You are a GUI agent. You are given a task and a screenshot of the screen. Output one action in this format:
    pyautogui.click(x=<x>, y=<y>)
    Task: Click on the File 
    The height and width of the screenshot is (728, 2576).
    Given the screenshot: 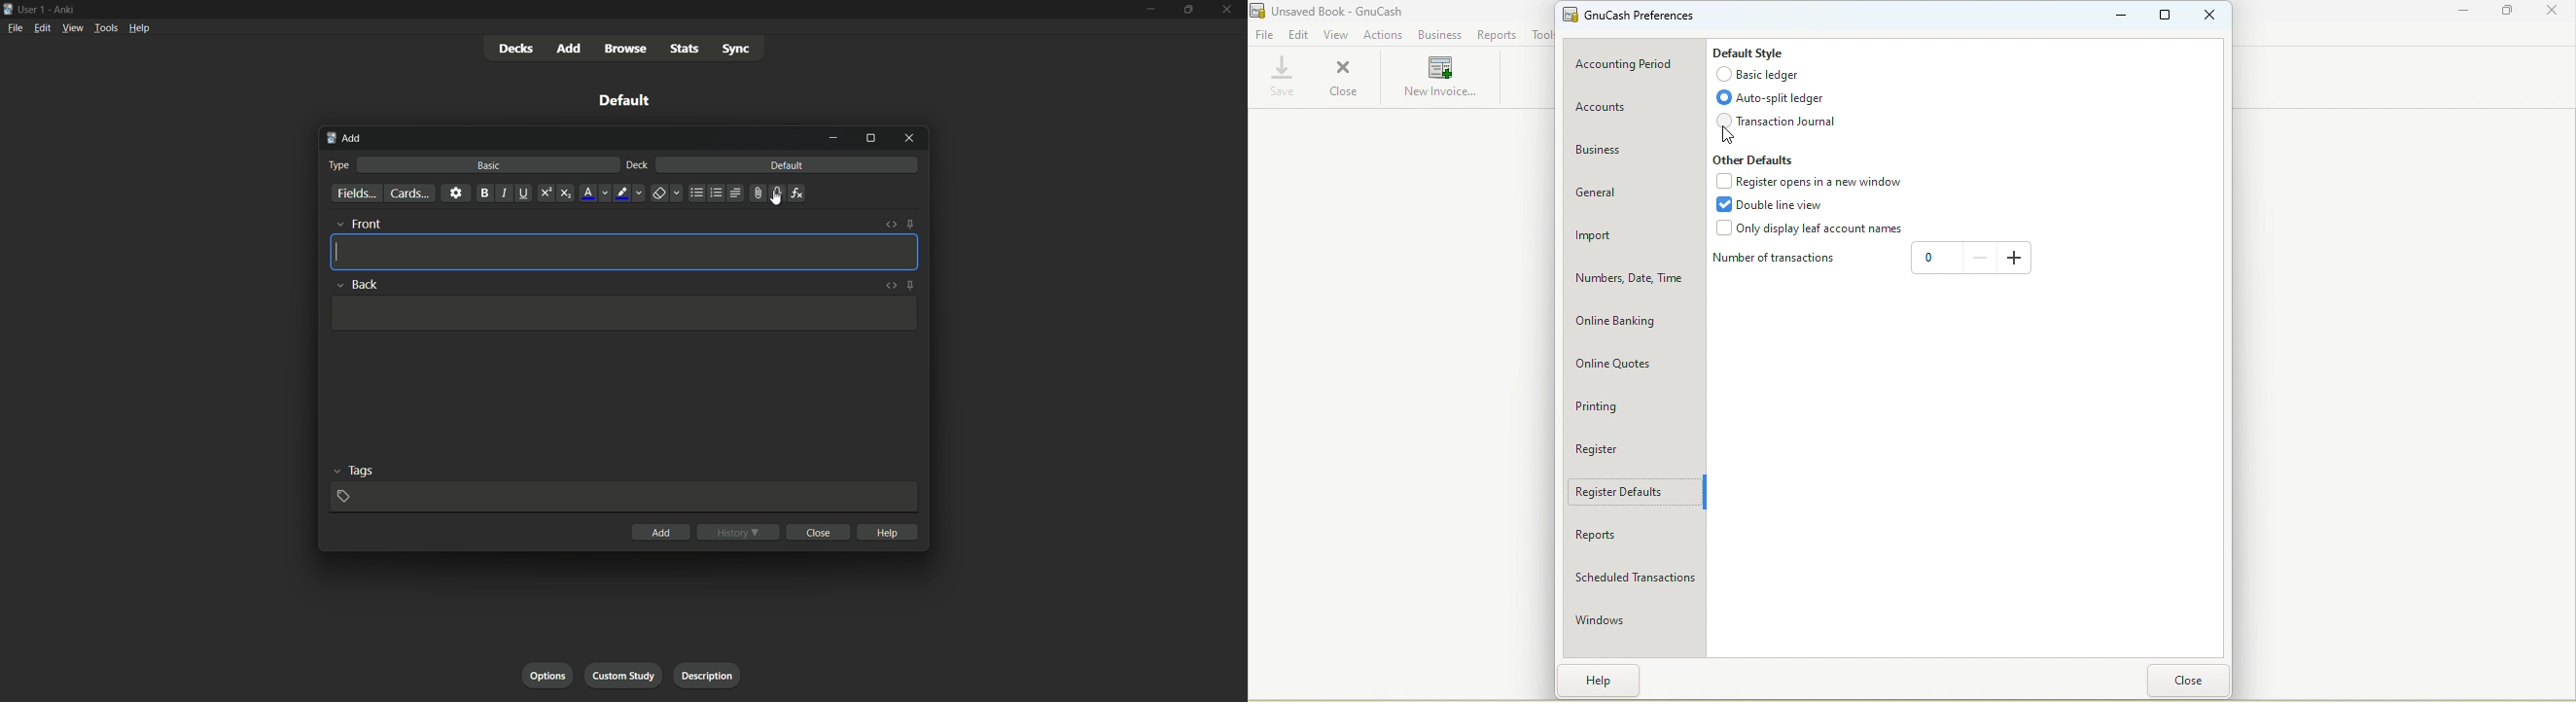 What is the action you would take?
    pyautogui.click(x=1264, y=35)
    